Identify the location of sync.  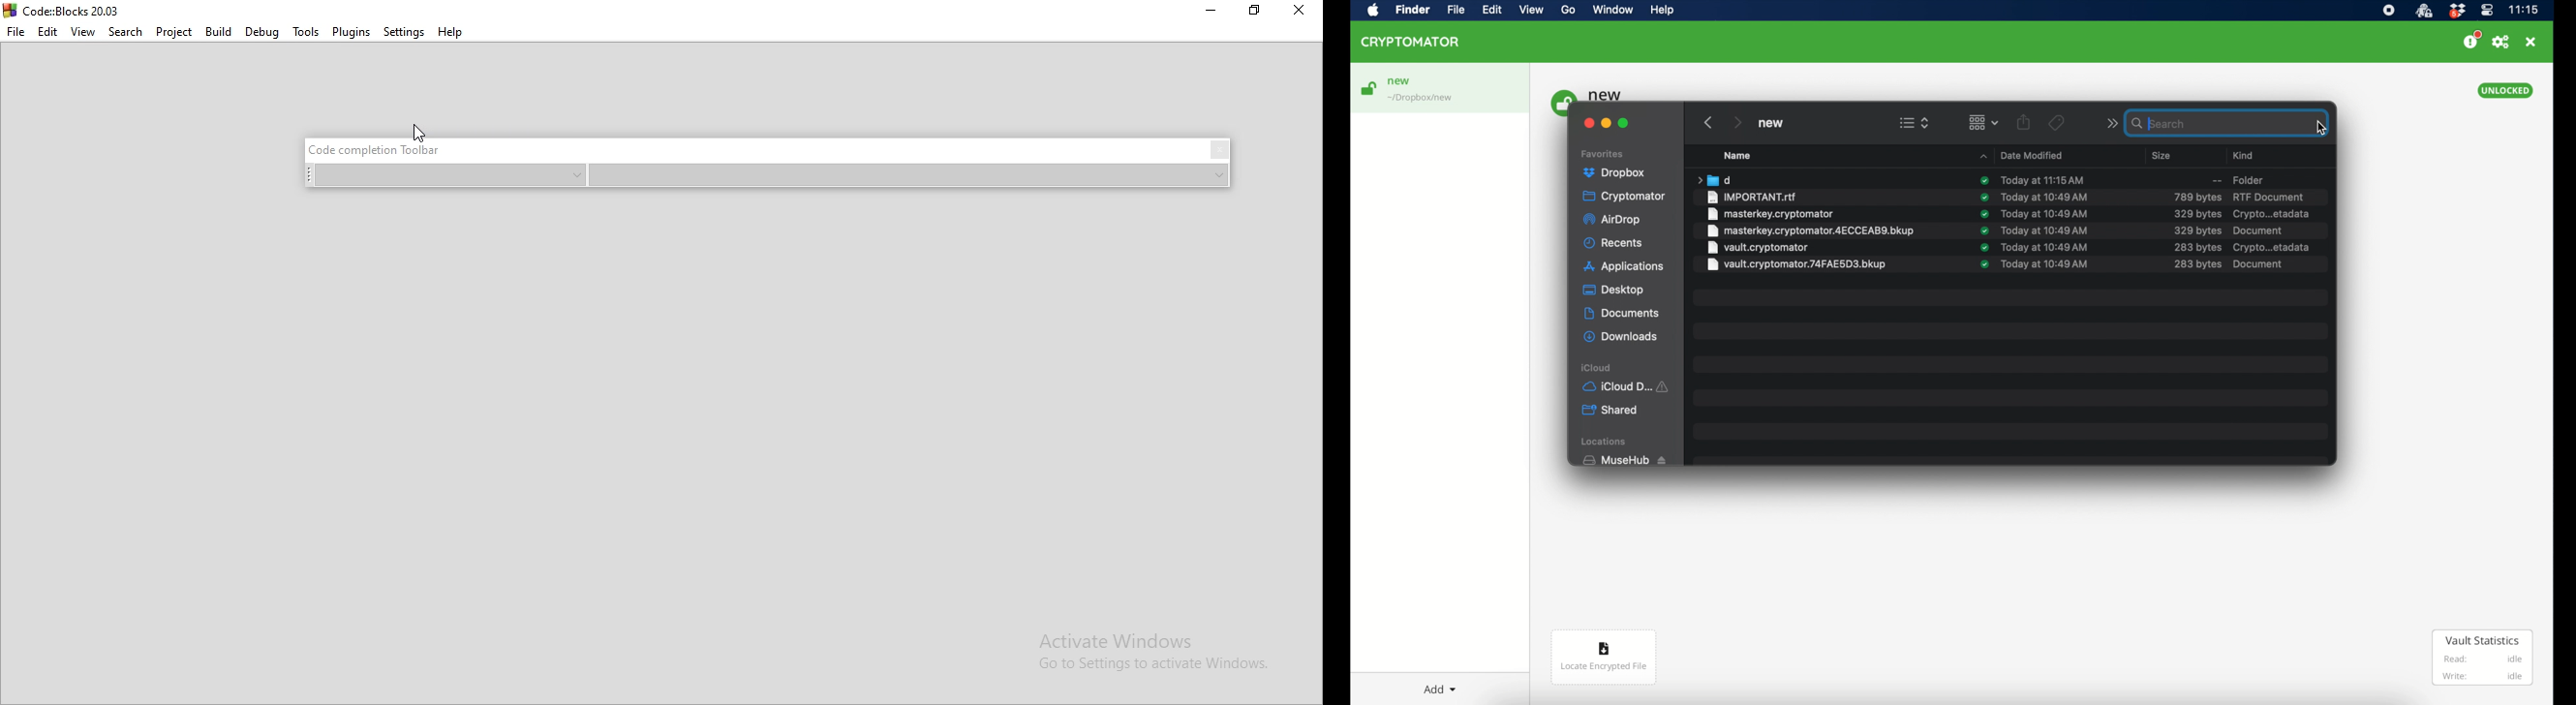
(1985, 198).